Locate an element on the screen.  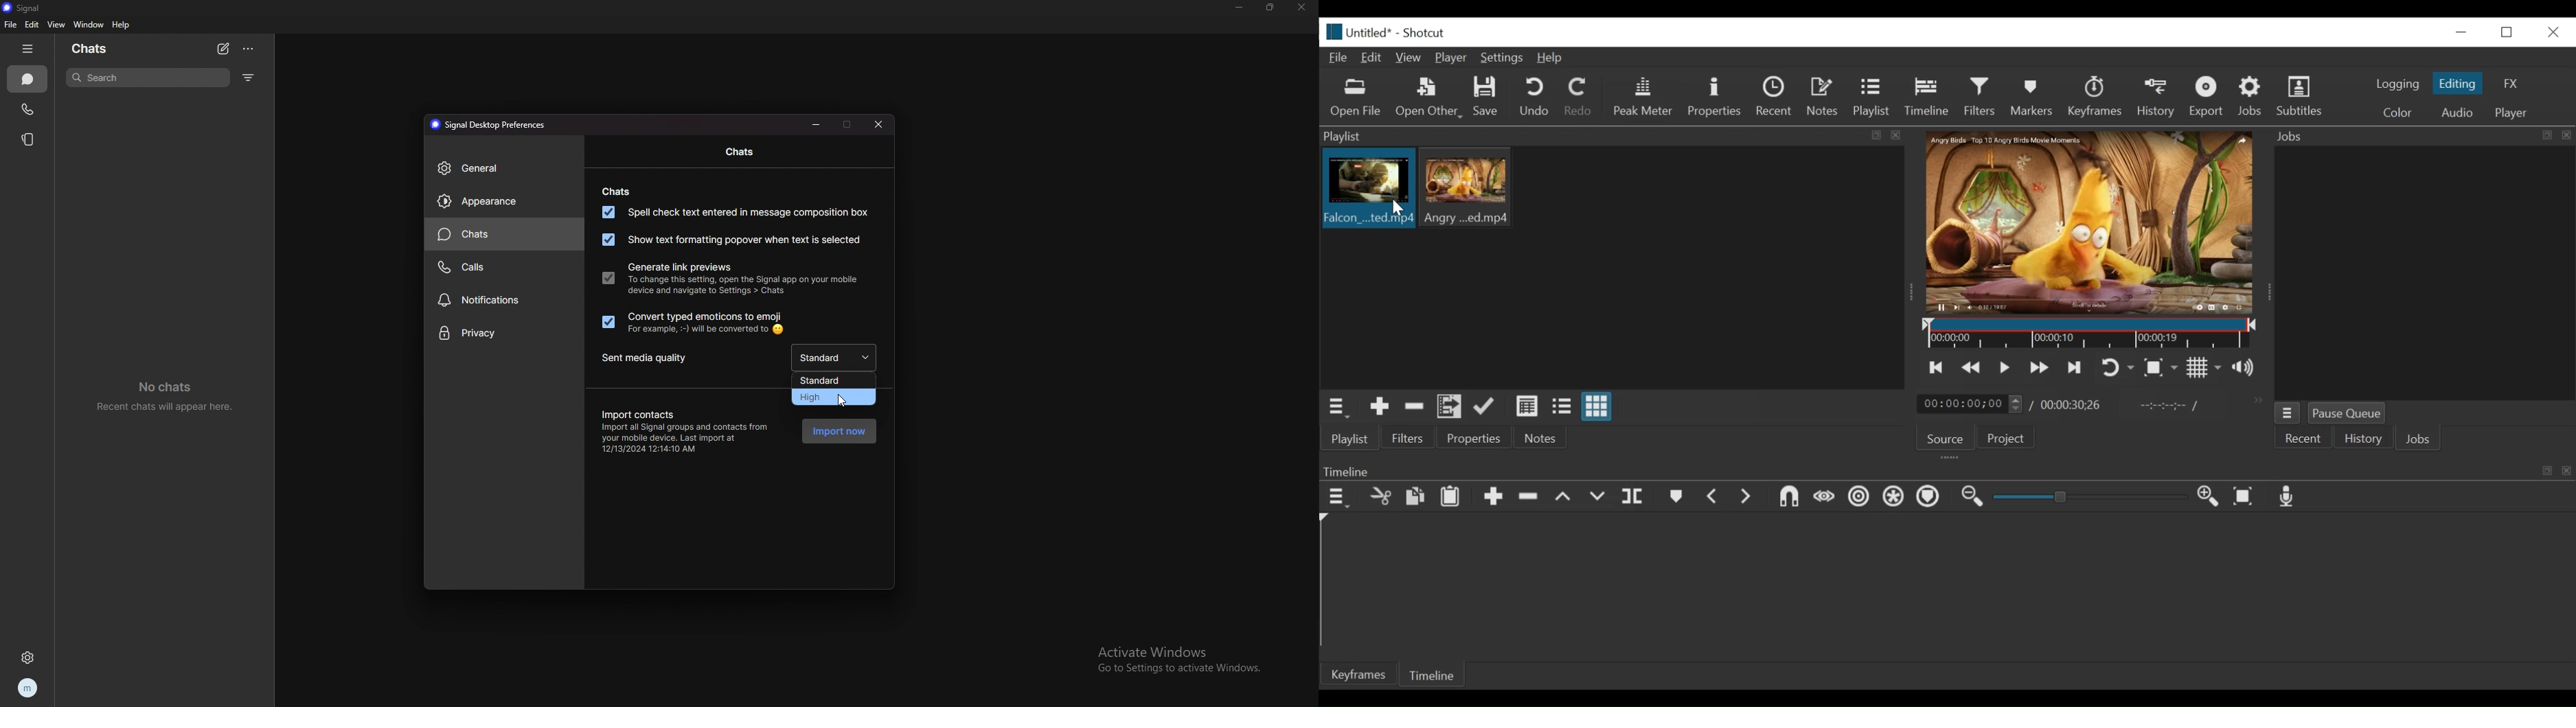
skip to the previous point is located at coordinates (1936, 368).